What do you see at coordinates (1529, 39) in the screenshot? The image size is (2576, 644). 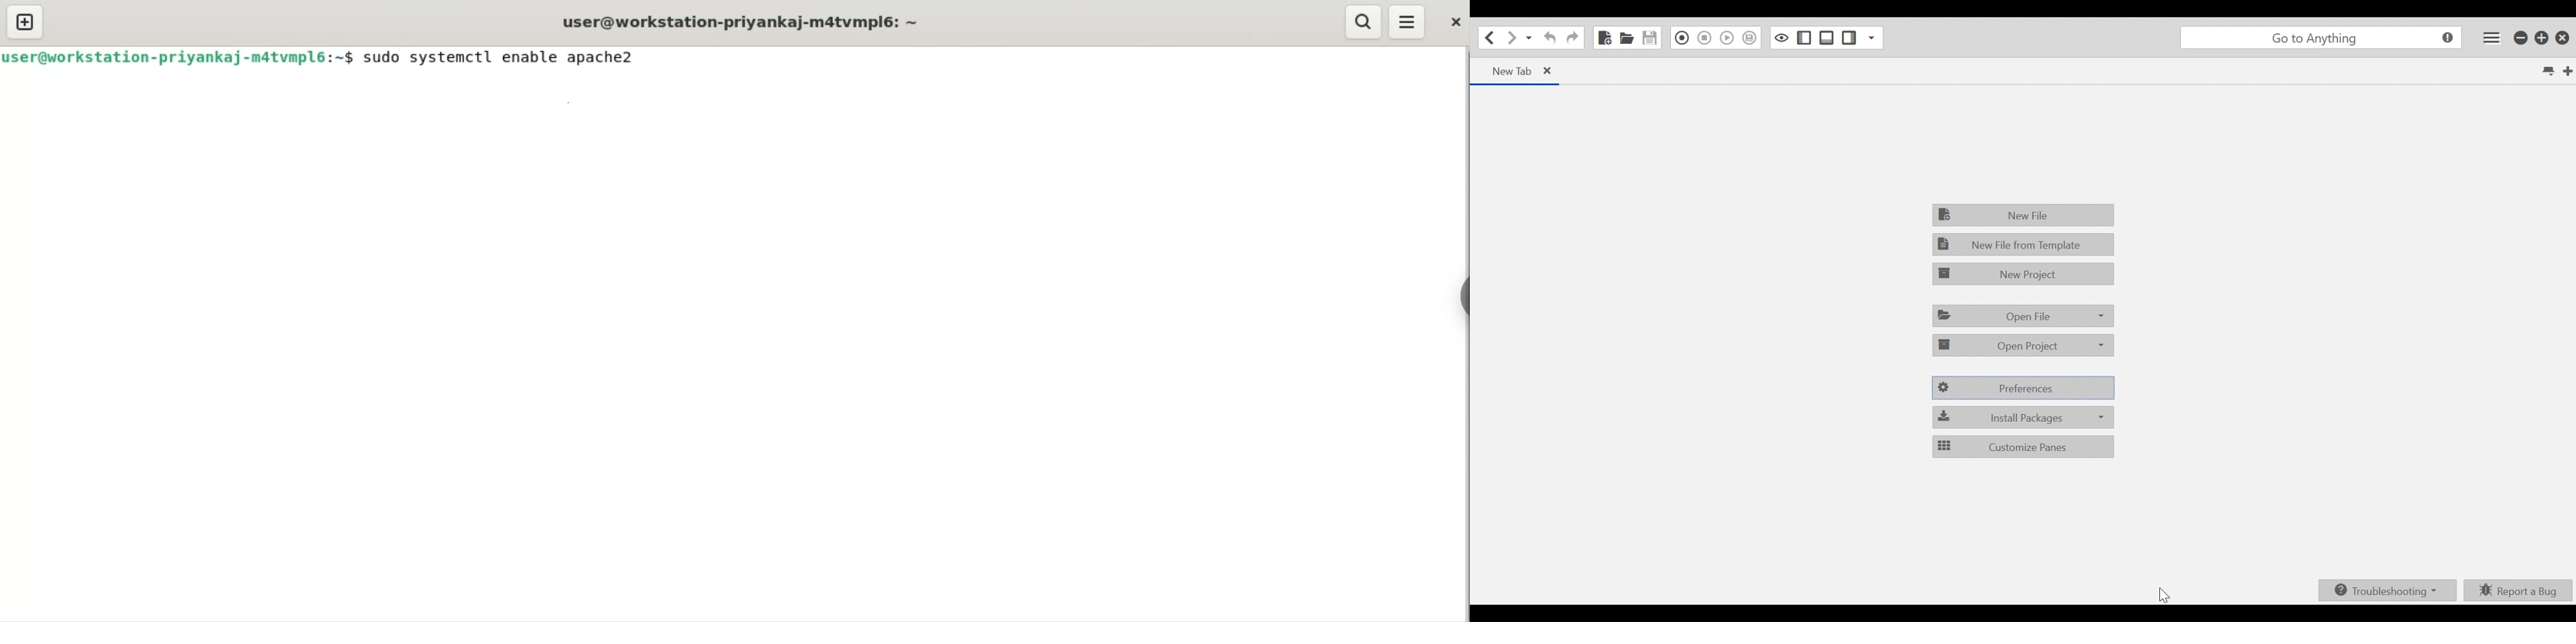 I see `Recent location` at bounding box center [1529, 39].